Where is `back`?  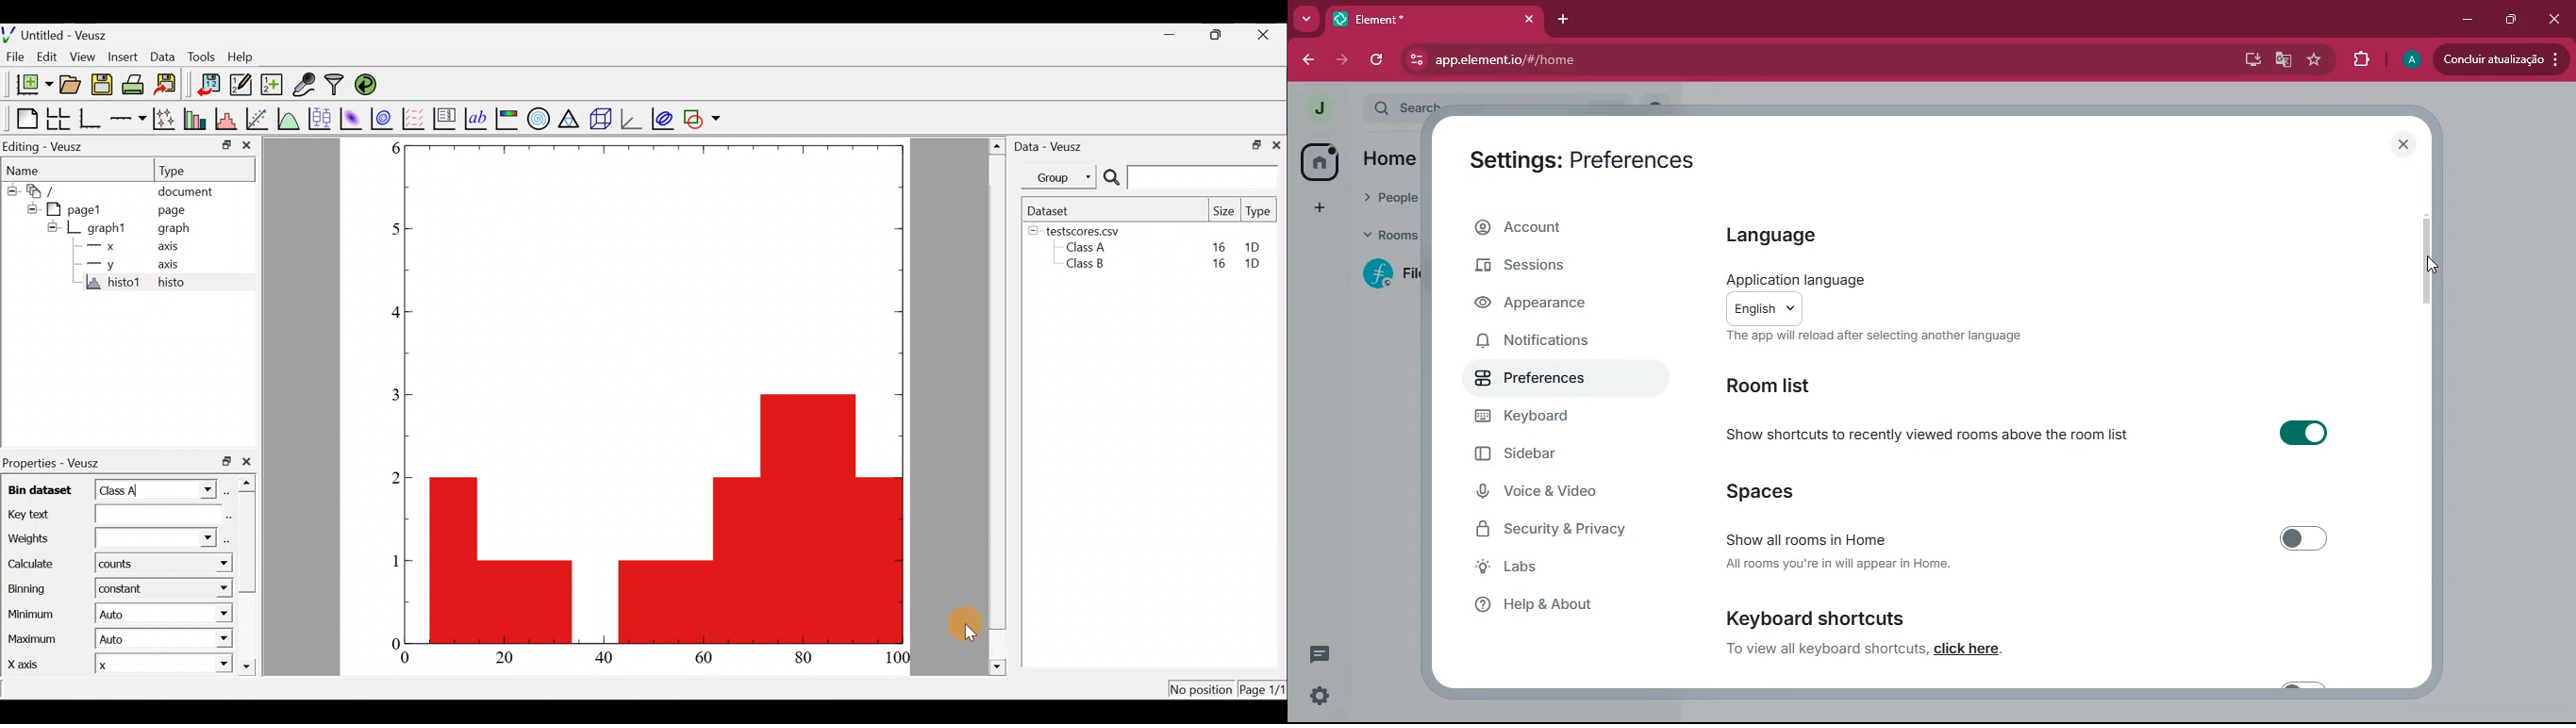
back is located at coordinates (1305, 58).